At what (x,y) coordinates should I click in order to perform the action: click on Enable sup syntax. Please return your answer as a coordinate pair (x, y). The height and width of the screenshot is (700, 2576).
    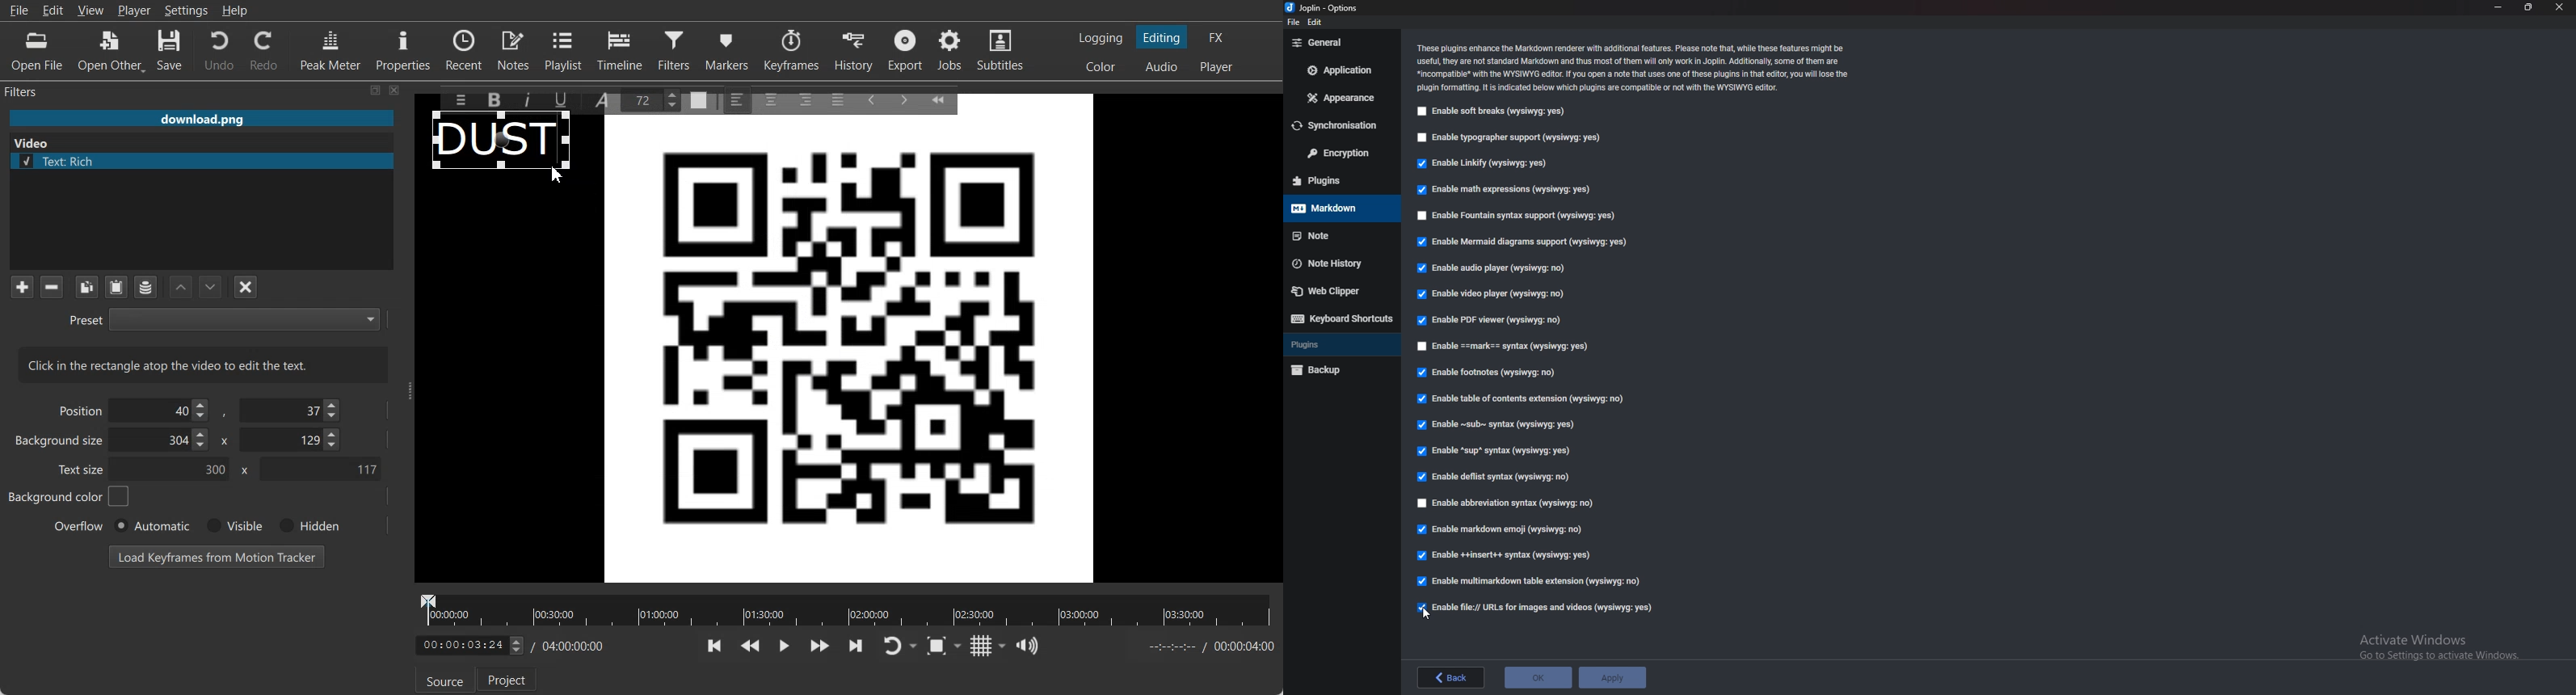
    Looking at the image, I should click on (1498, 453).